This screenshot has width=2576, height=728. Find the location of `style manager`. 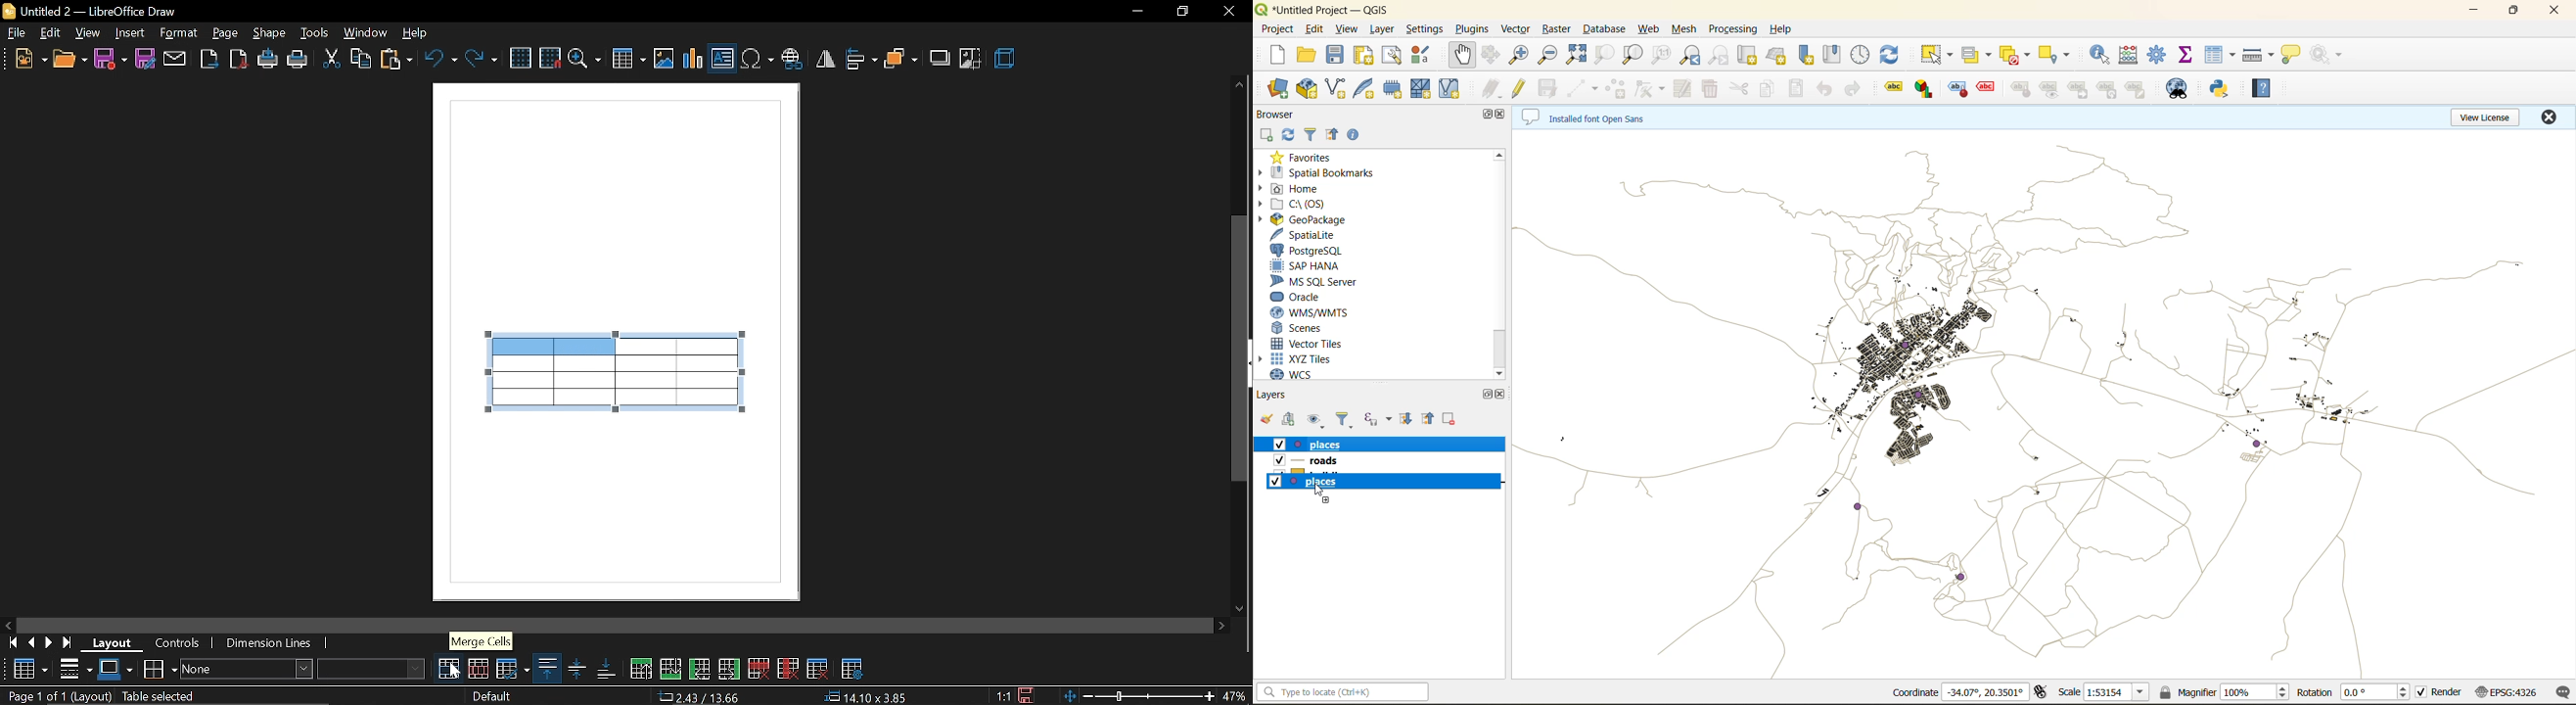

style manager is located at coordinates (1426, 55).